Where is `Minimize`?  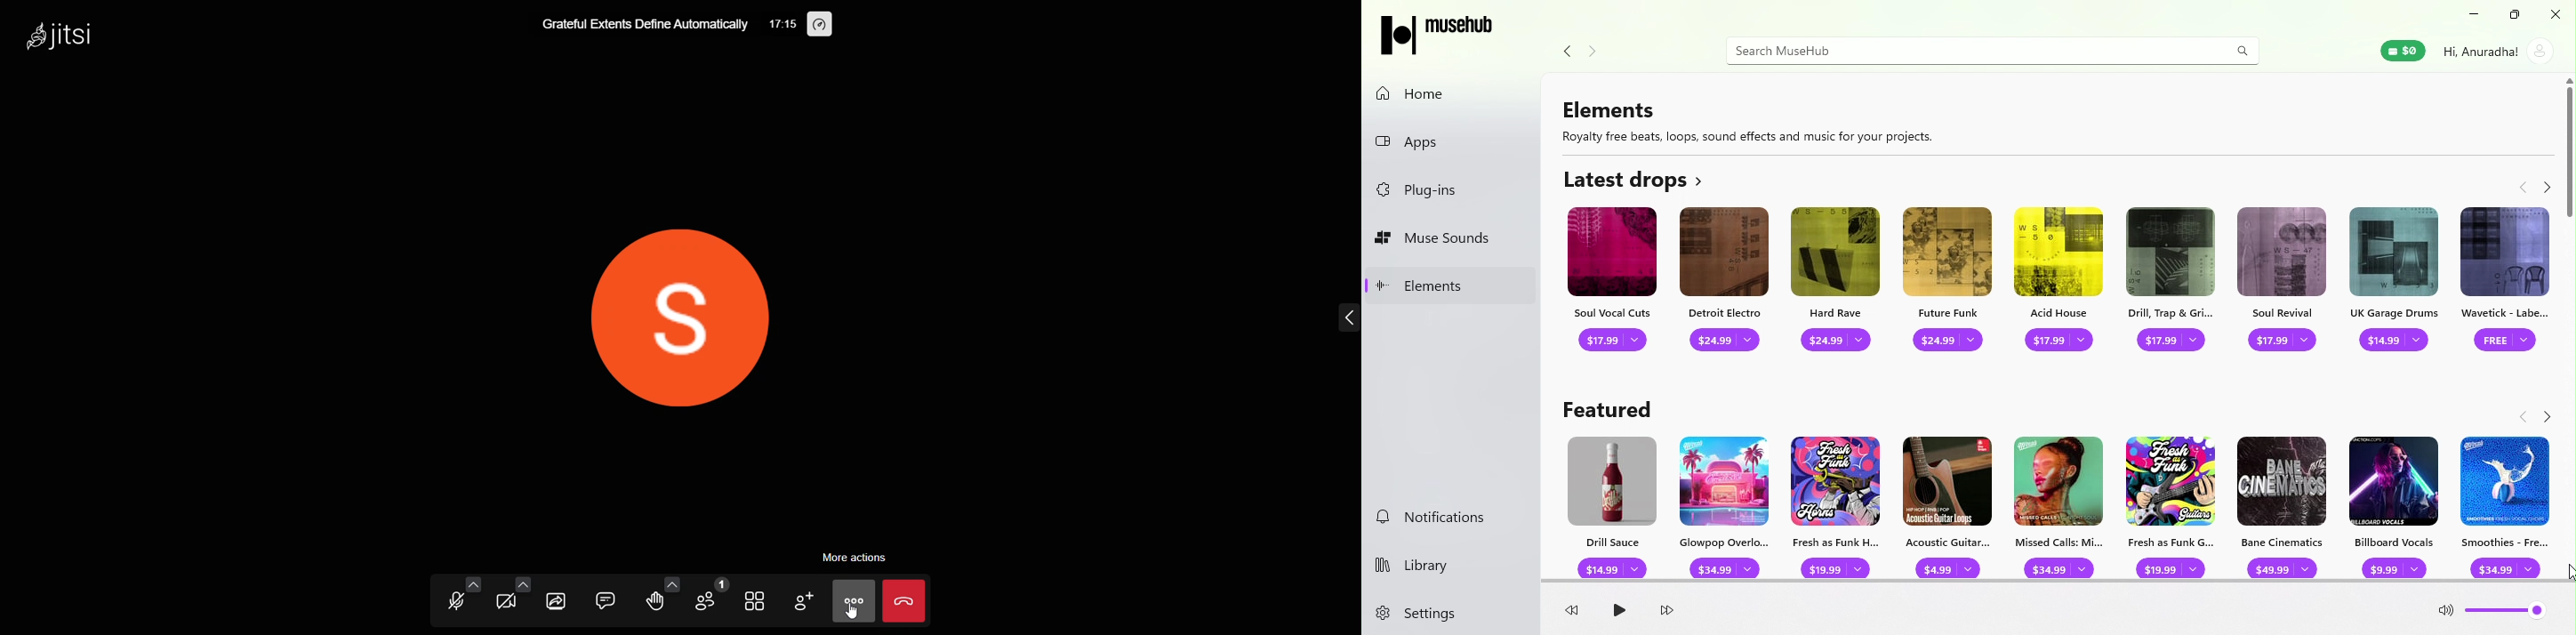
Minimize is located at coordinates (2469, 15).